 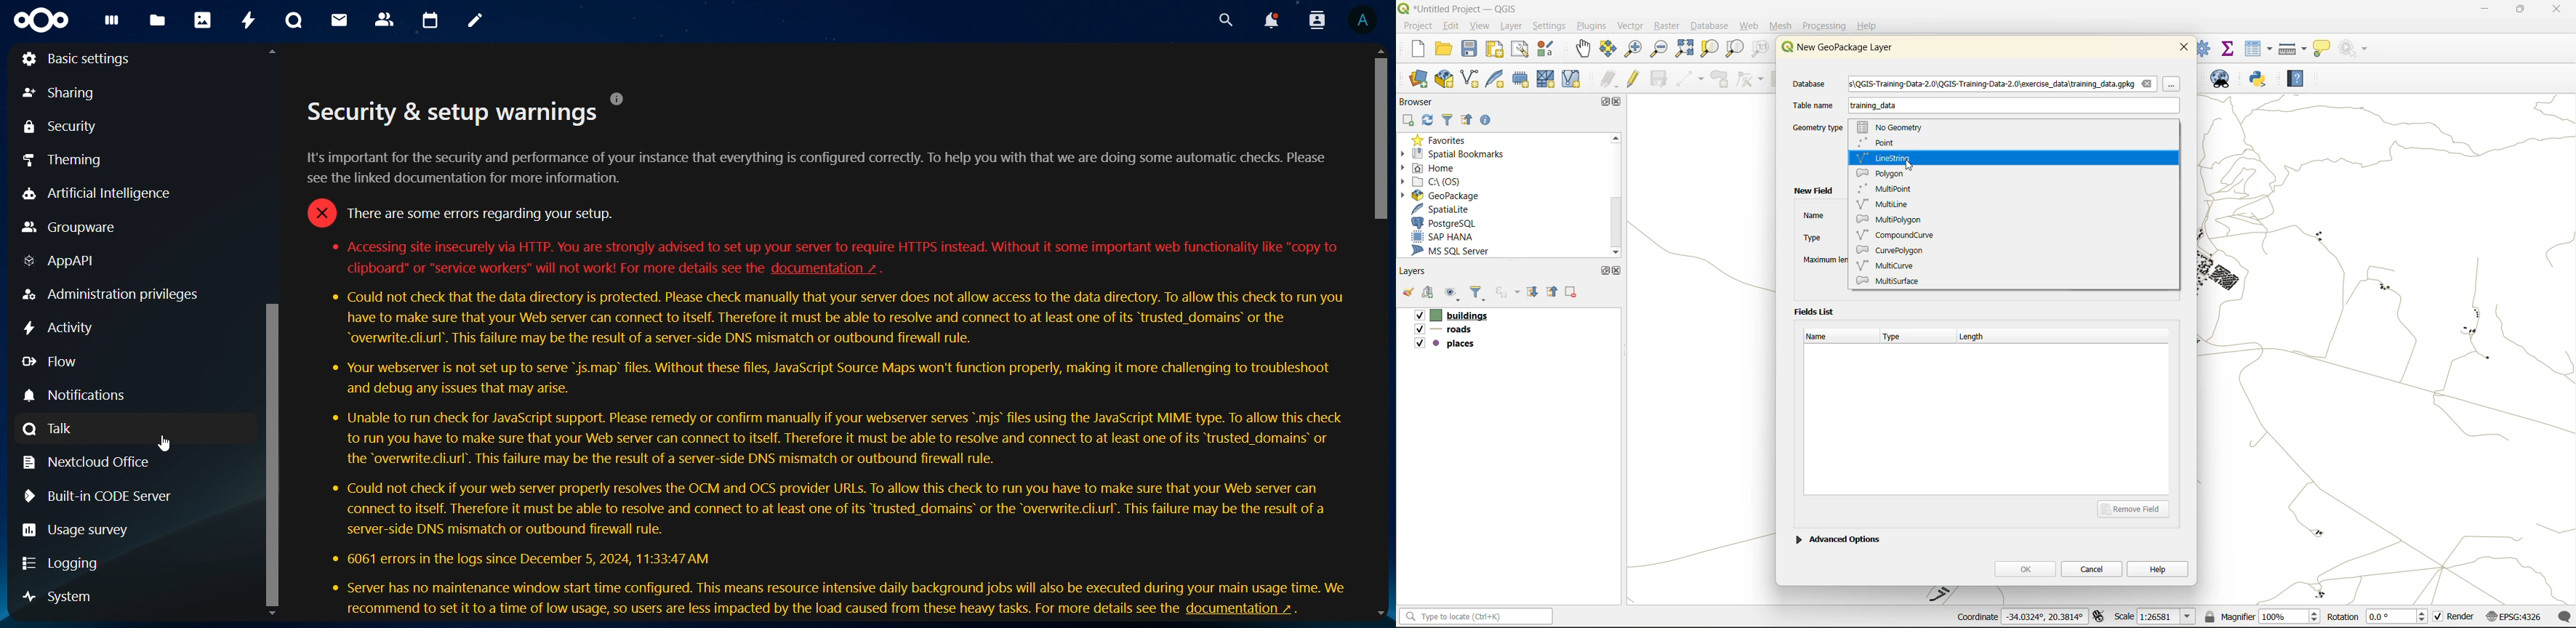 What do you see at coordinates (836, 270) in the screenshot?
I see `documentation` at bounding box center [836, 270].